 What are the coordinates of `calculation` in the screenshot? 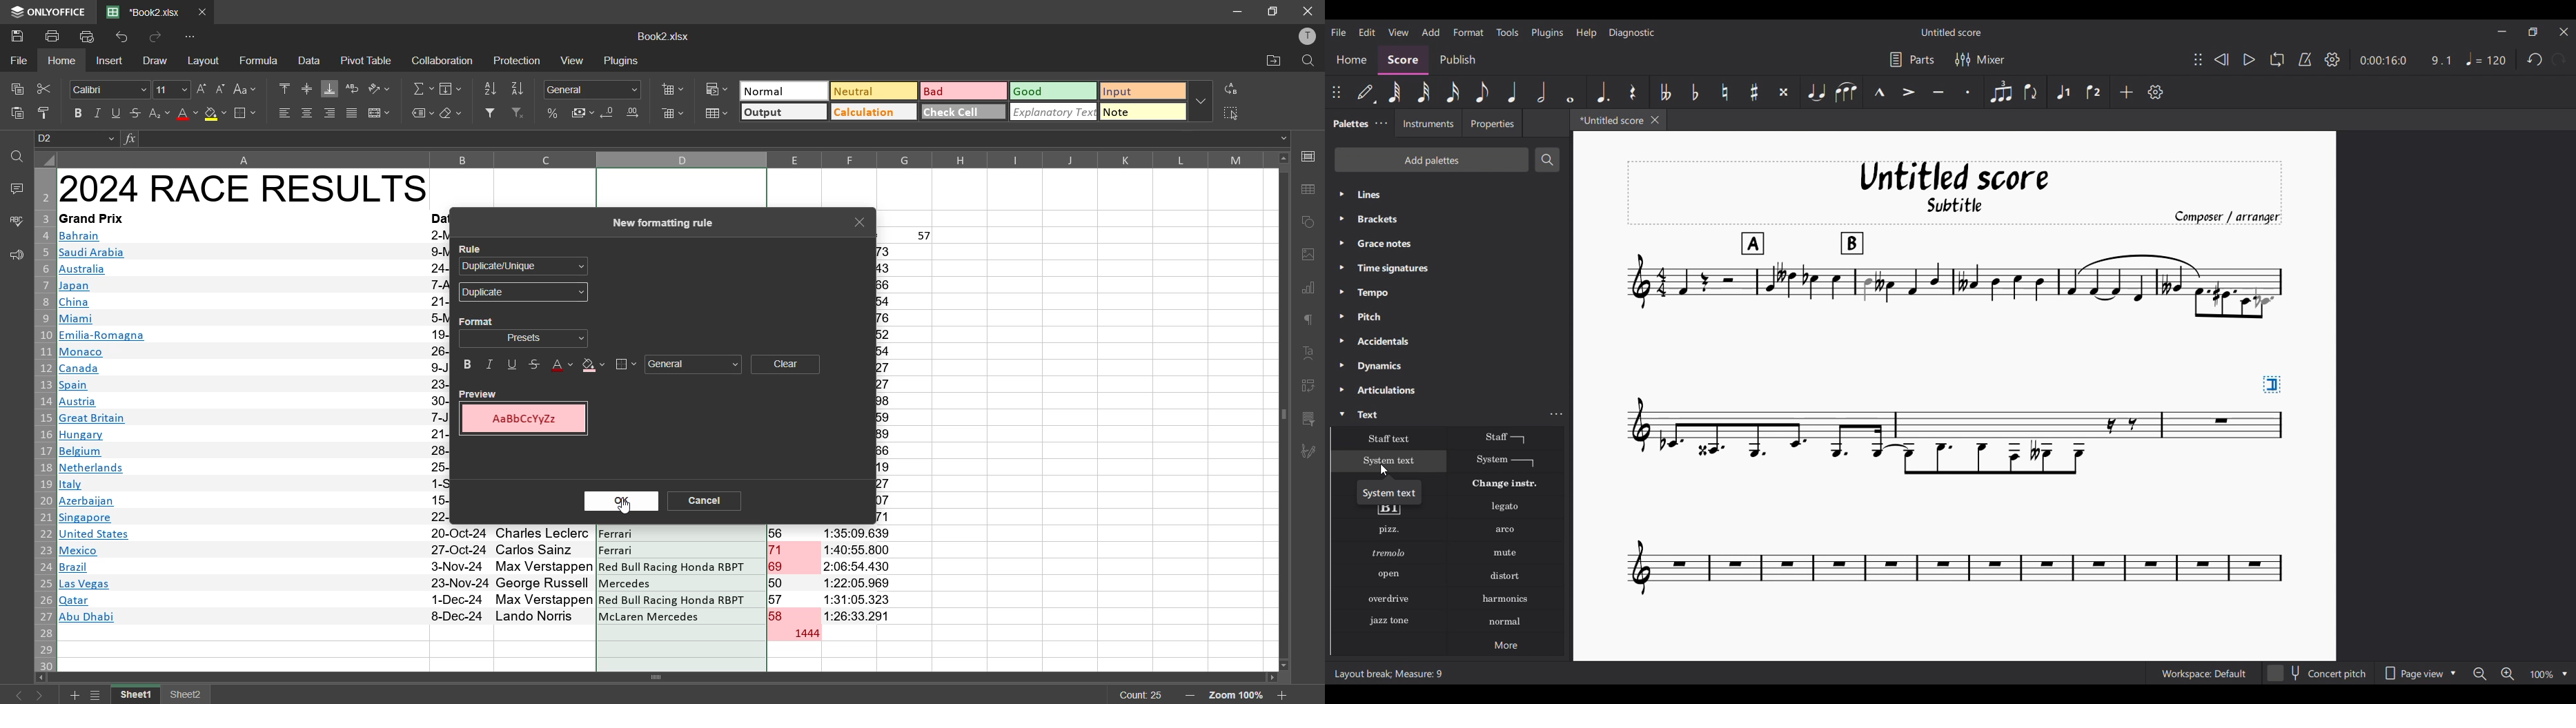 It's located at (870, 111).